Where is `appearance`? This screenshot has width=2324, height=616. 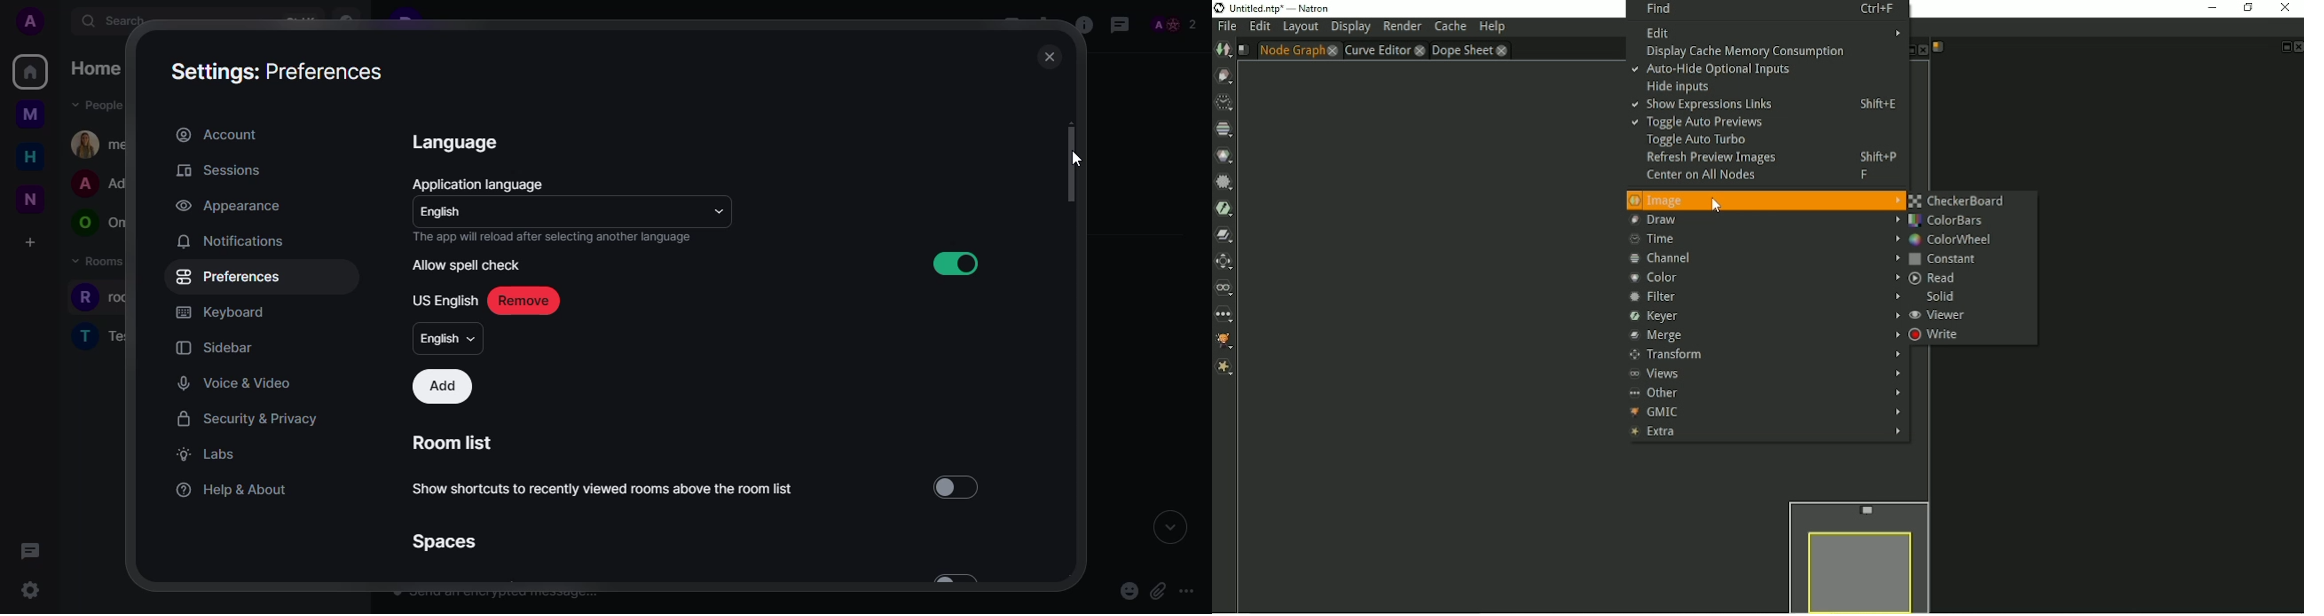 appearance is located at coordinates (226, 207).